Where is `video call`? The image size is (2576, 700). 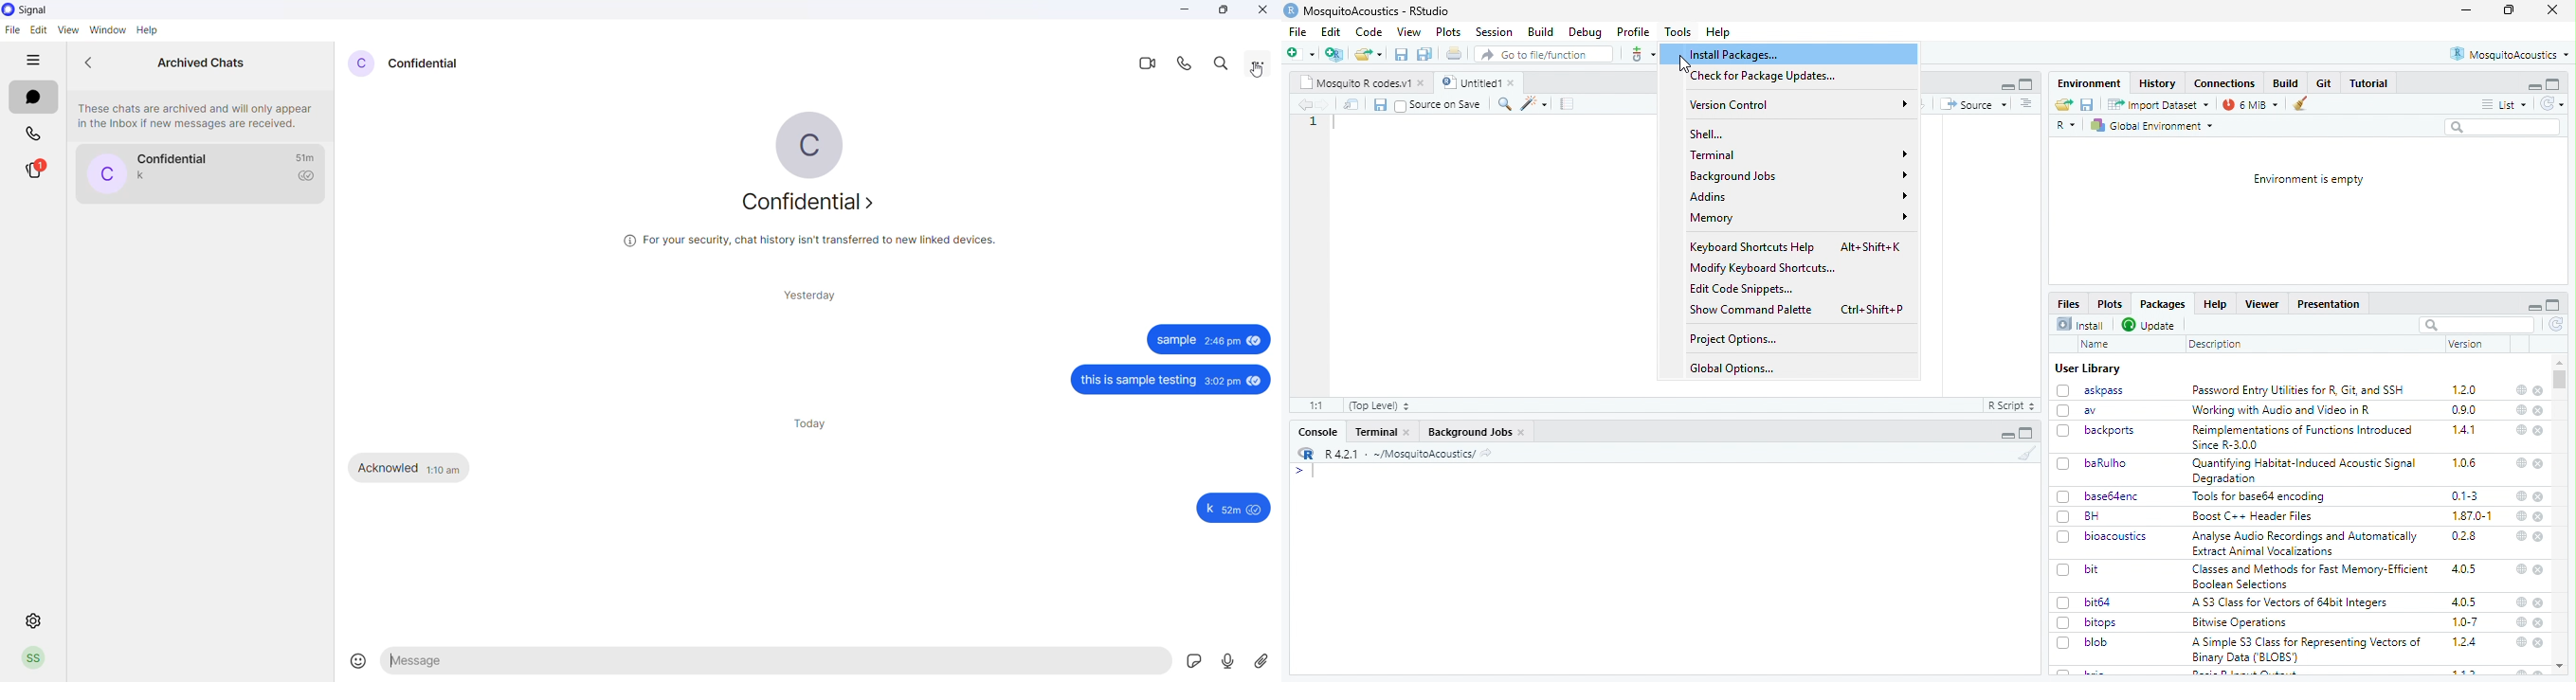
video call is located at coordinates (1149, 64).